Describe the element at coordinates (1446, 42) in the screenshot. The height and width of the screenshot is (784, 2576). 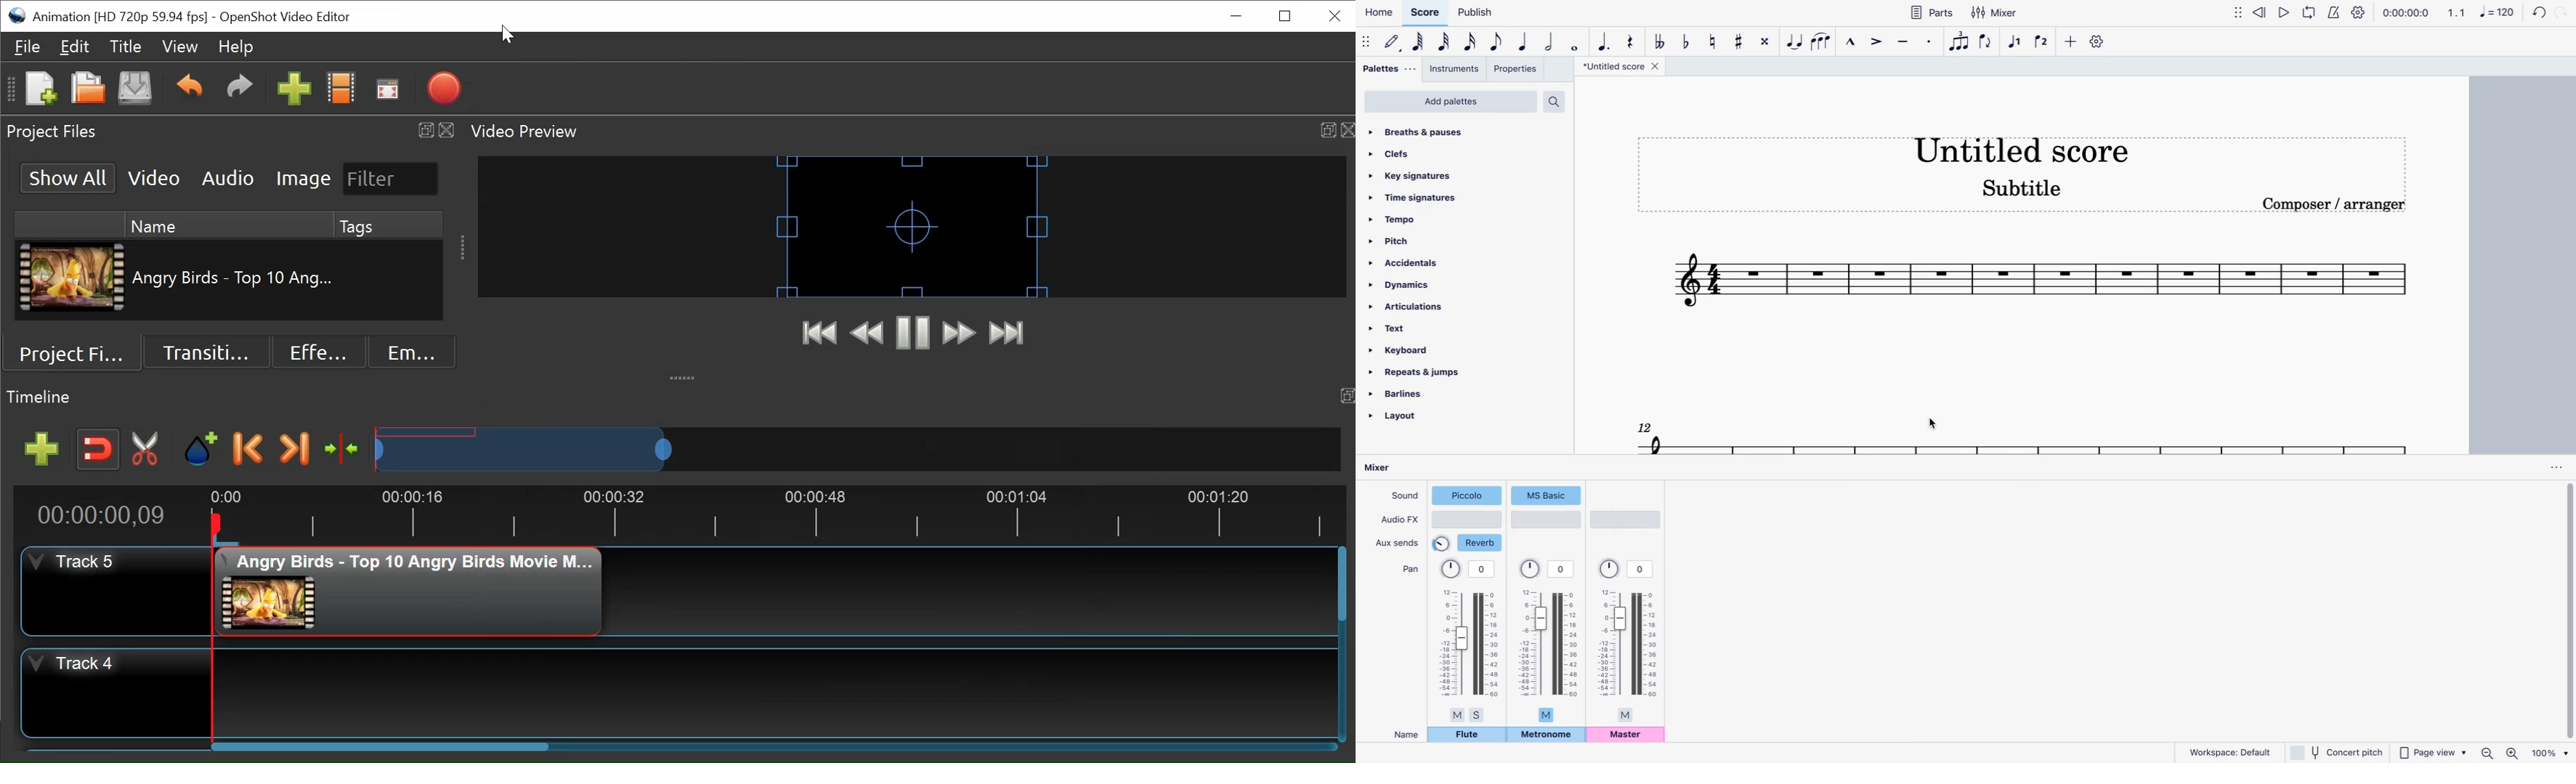
I see `32nd note` at that location.